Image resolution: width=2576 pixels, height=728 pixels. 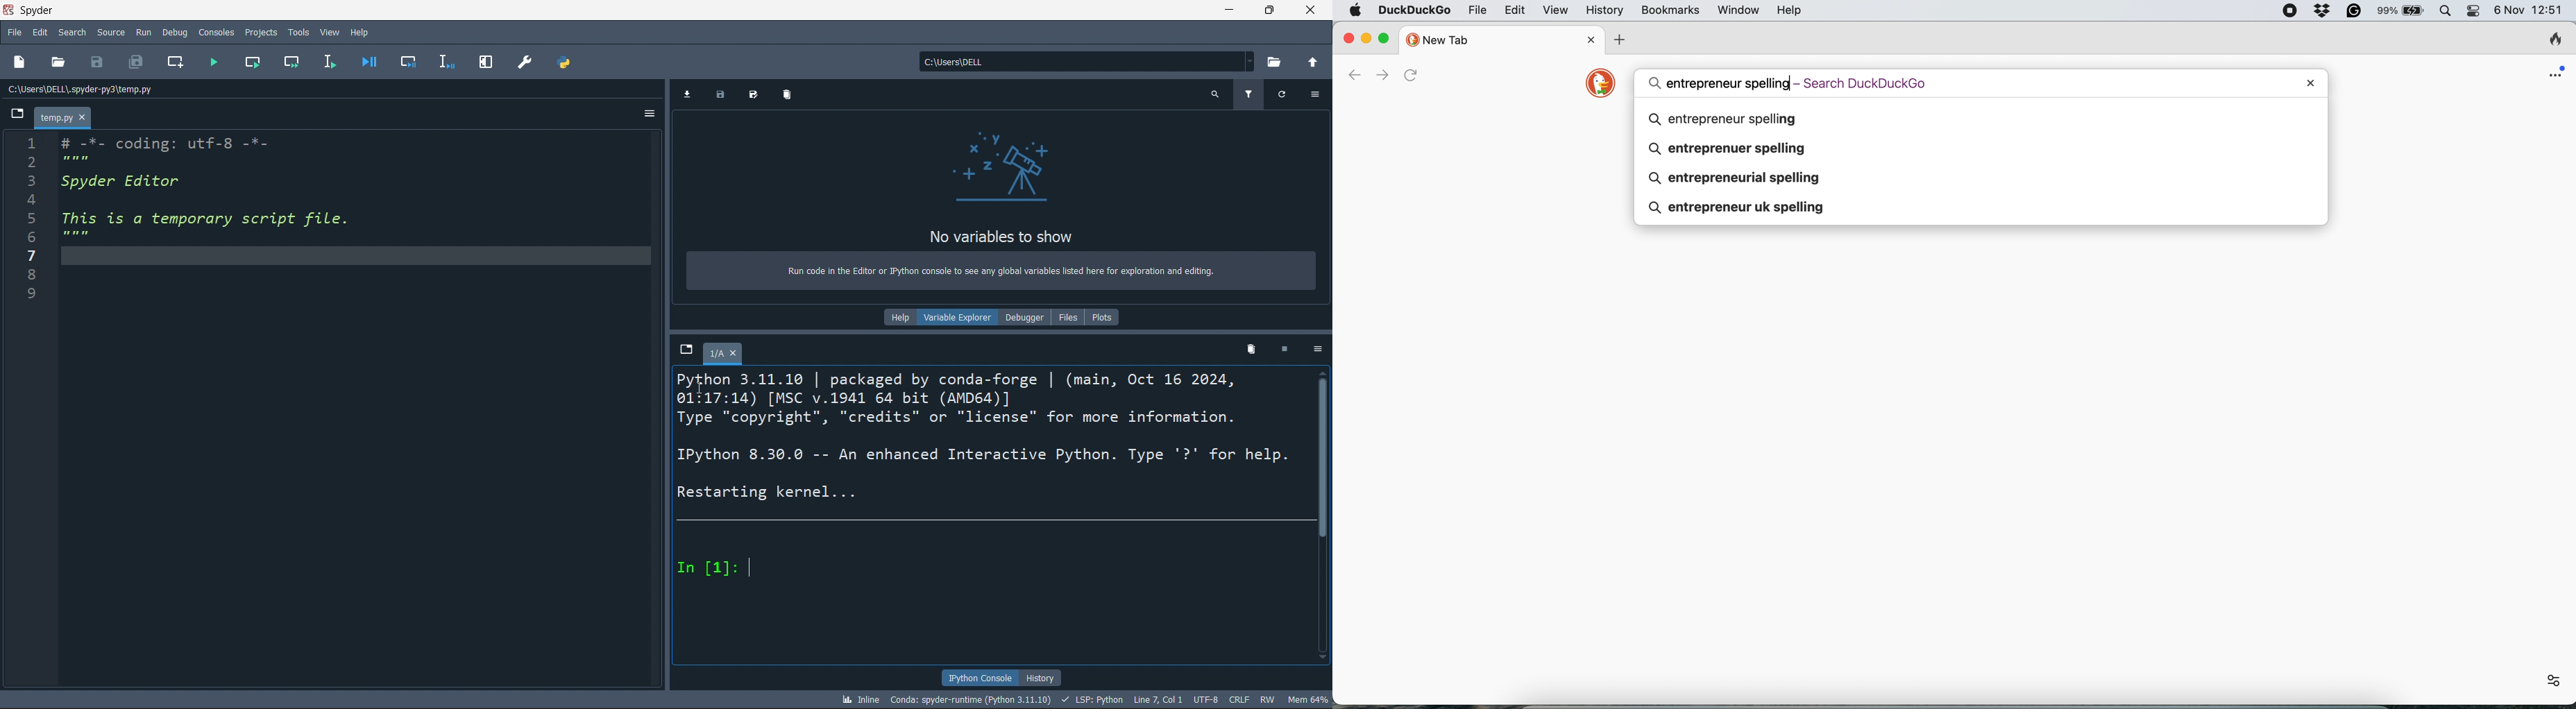 I want to click on Run code in the Editor or IPython console to see any global variables listed here for exploration and editing., so click(x=1010, y=269).